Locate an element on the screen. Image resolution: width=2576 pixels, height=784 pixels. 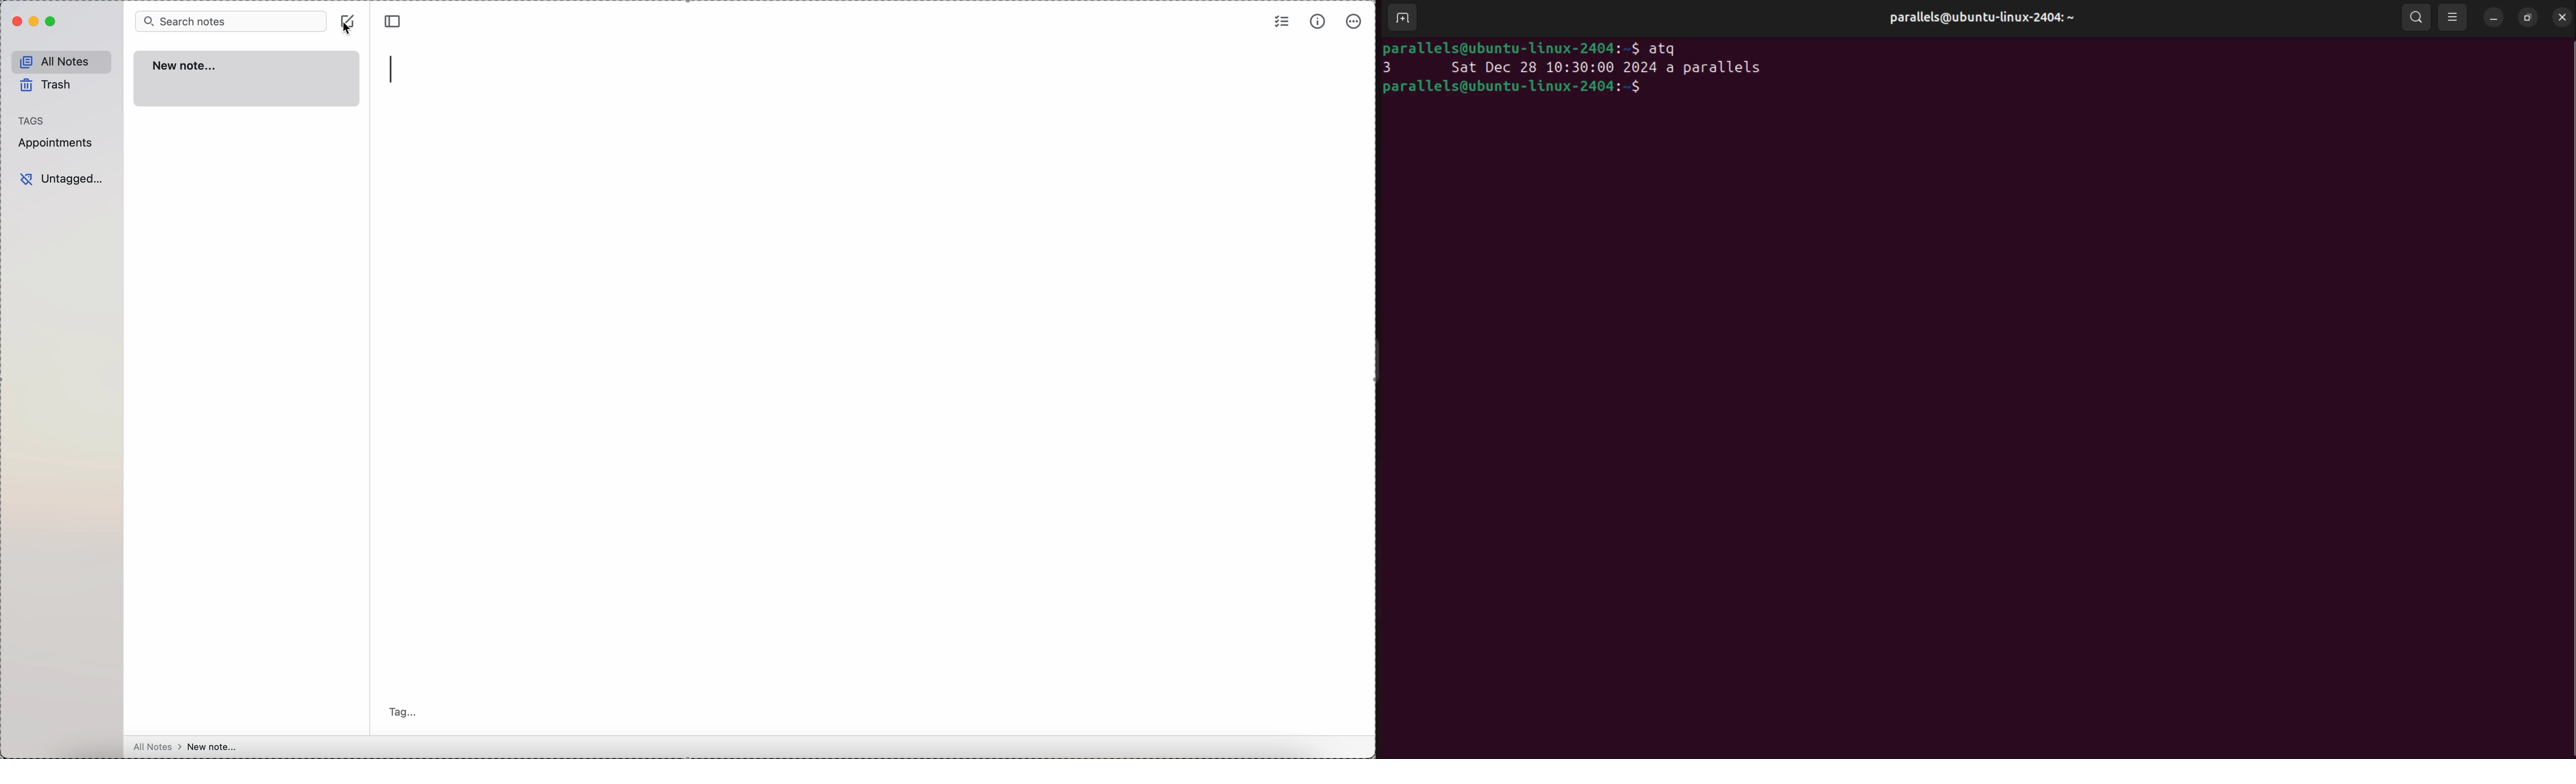
close program is located at coordinates (16, 22).